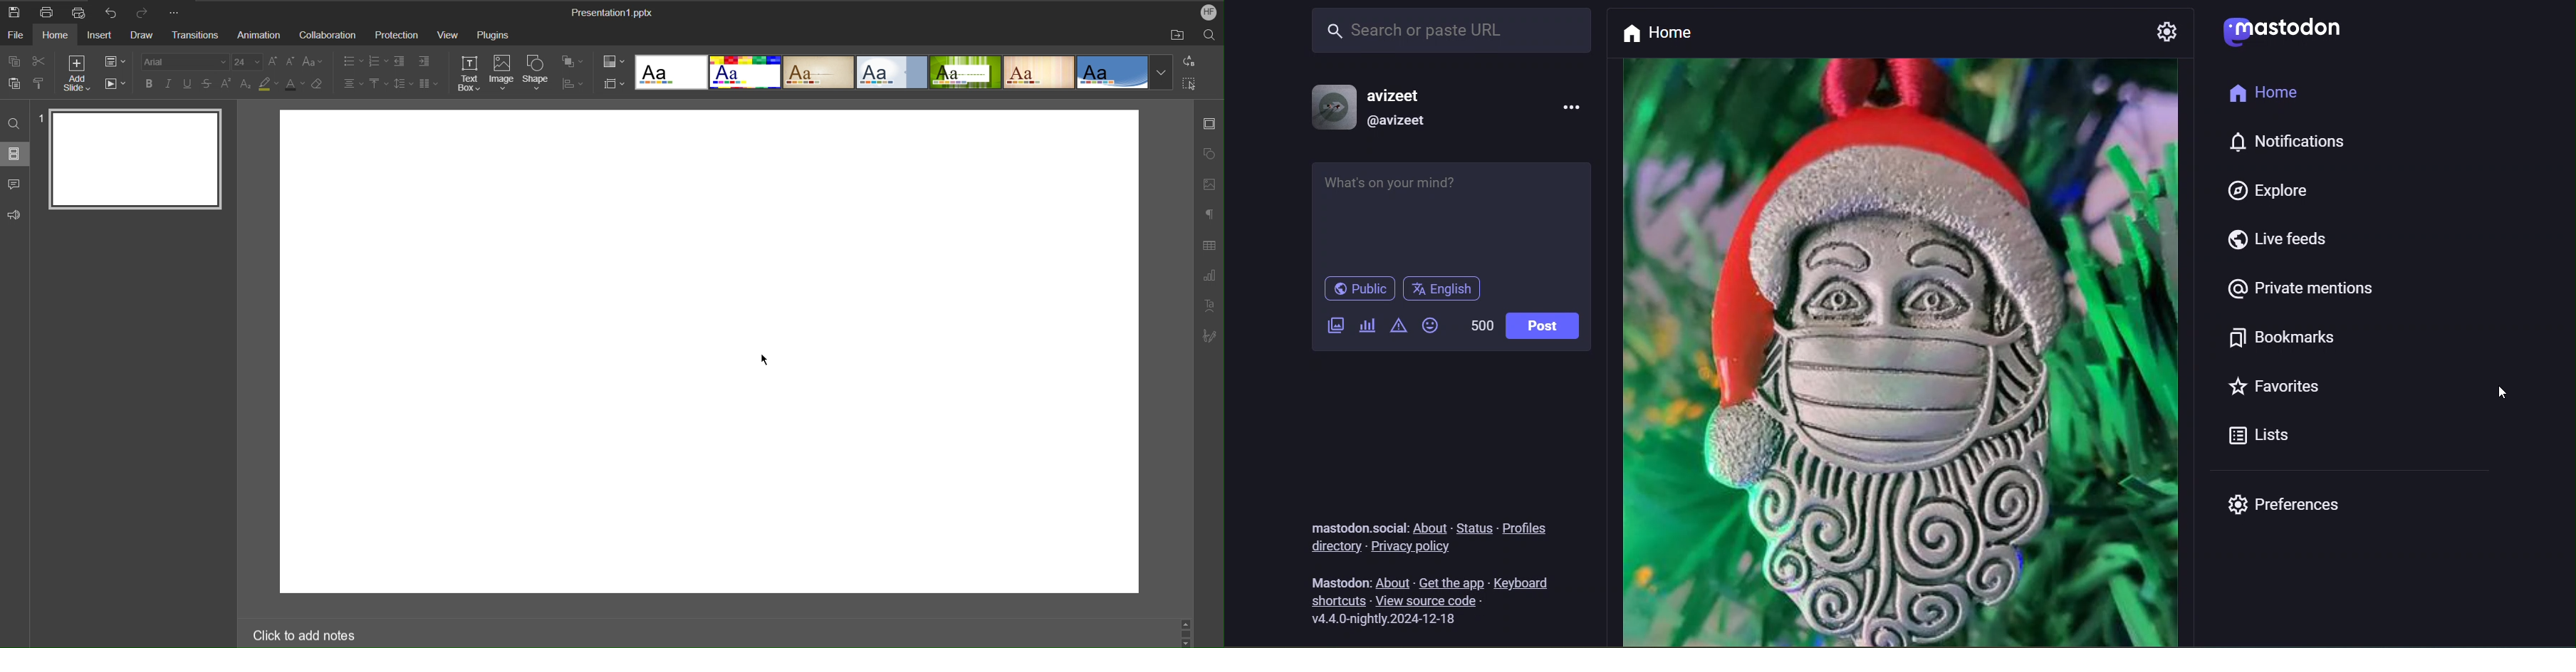  Describe the element at coordinates (1332, 547) in the screenshot. I see `directory` at that location.